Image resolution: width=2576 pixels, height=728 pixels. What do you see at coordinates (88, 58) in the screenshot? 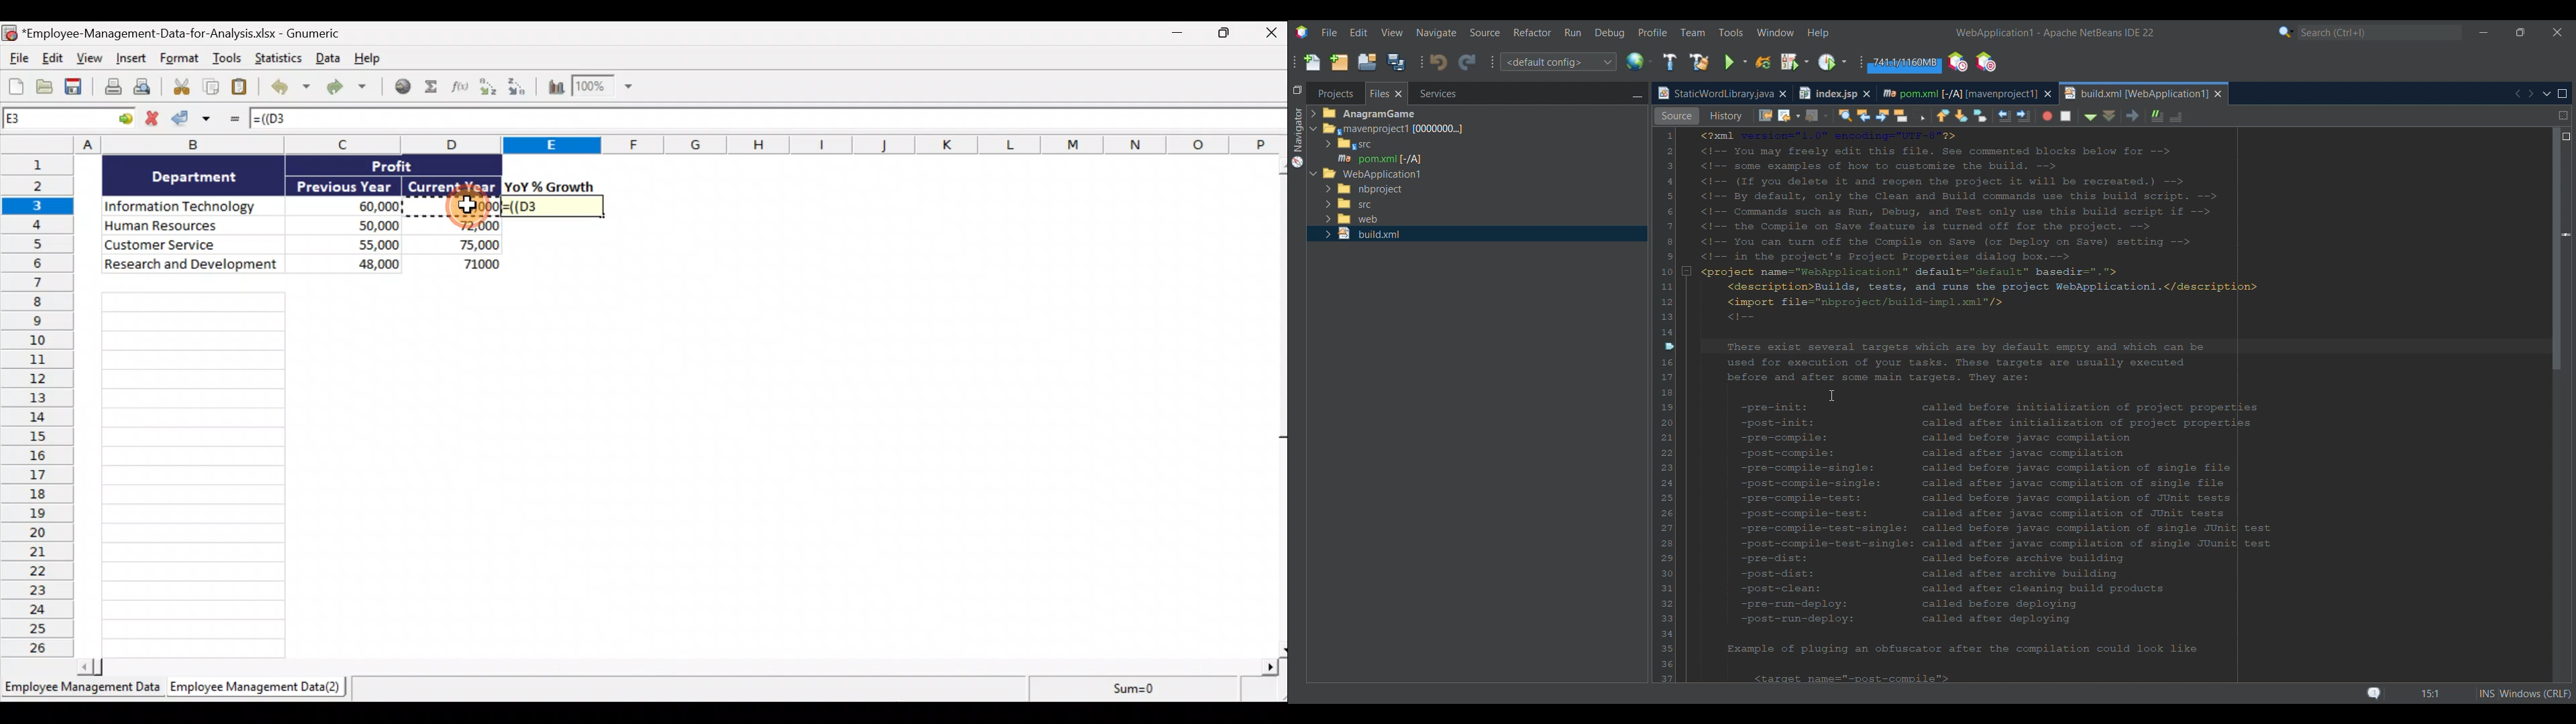
I see `View` at bounding box center [88, 58].